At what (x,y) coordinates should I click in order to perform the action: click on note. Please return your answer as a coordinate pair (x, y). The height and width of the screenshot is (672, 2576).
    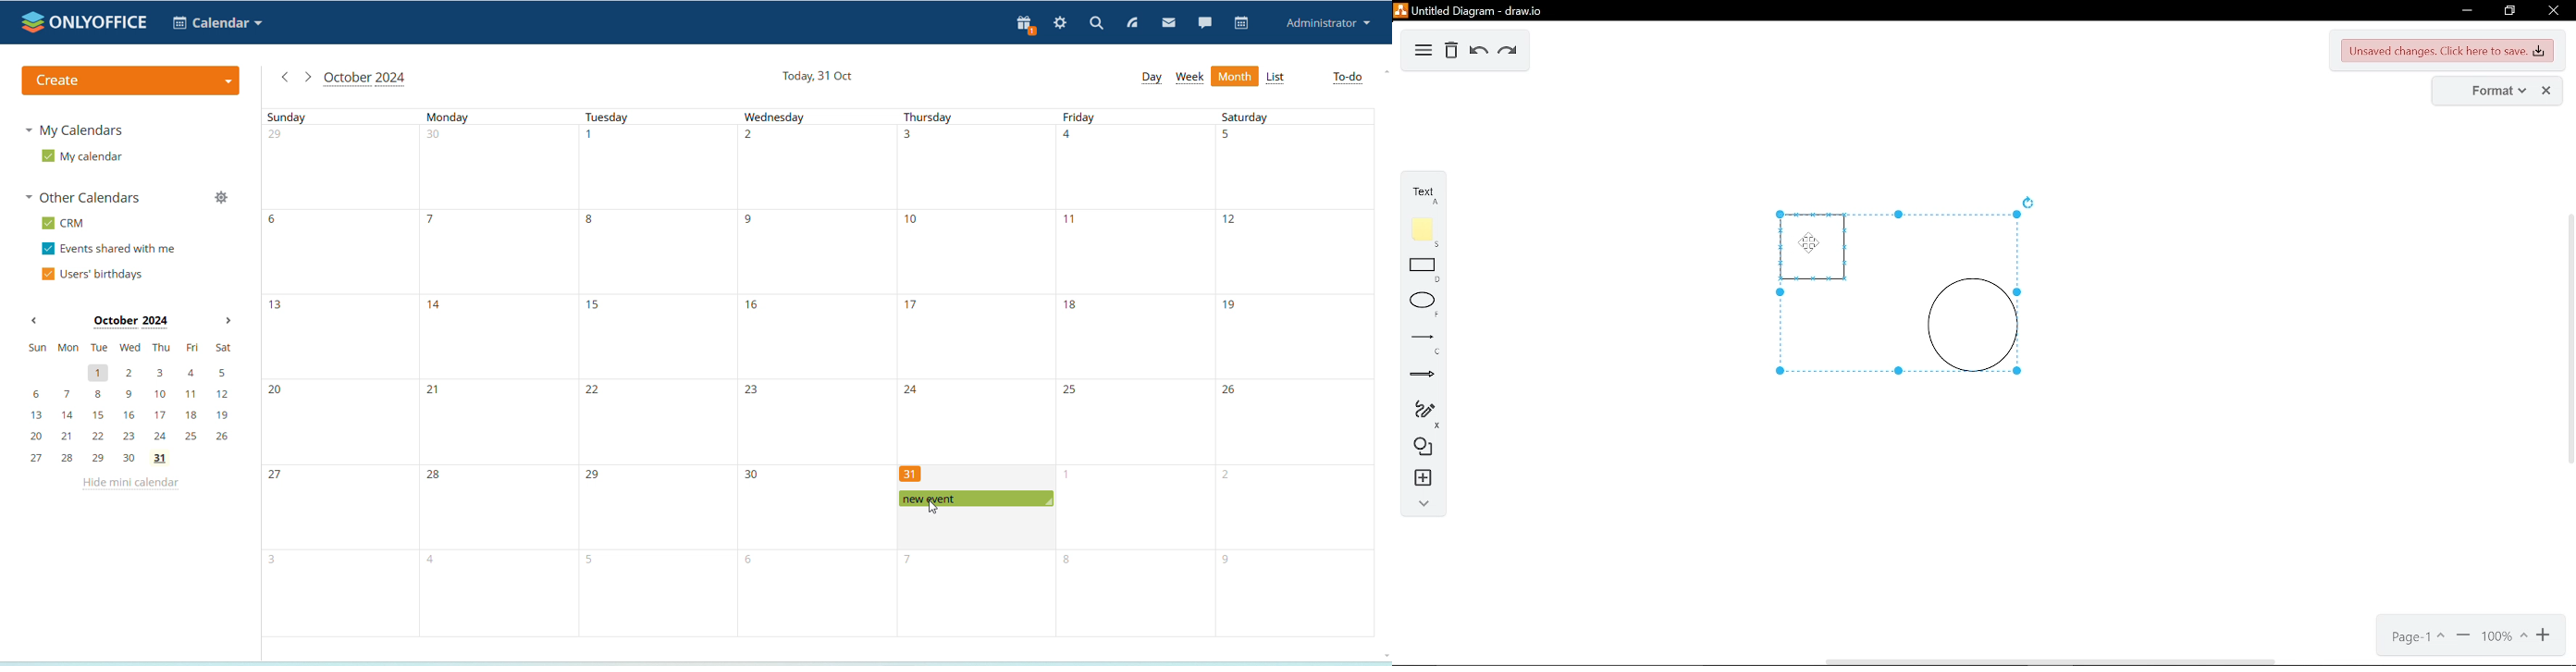
    Looking at the image, I should click on (1423, 231).